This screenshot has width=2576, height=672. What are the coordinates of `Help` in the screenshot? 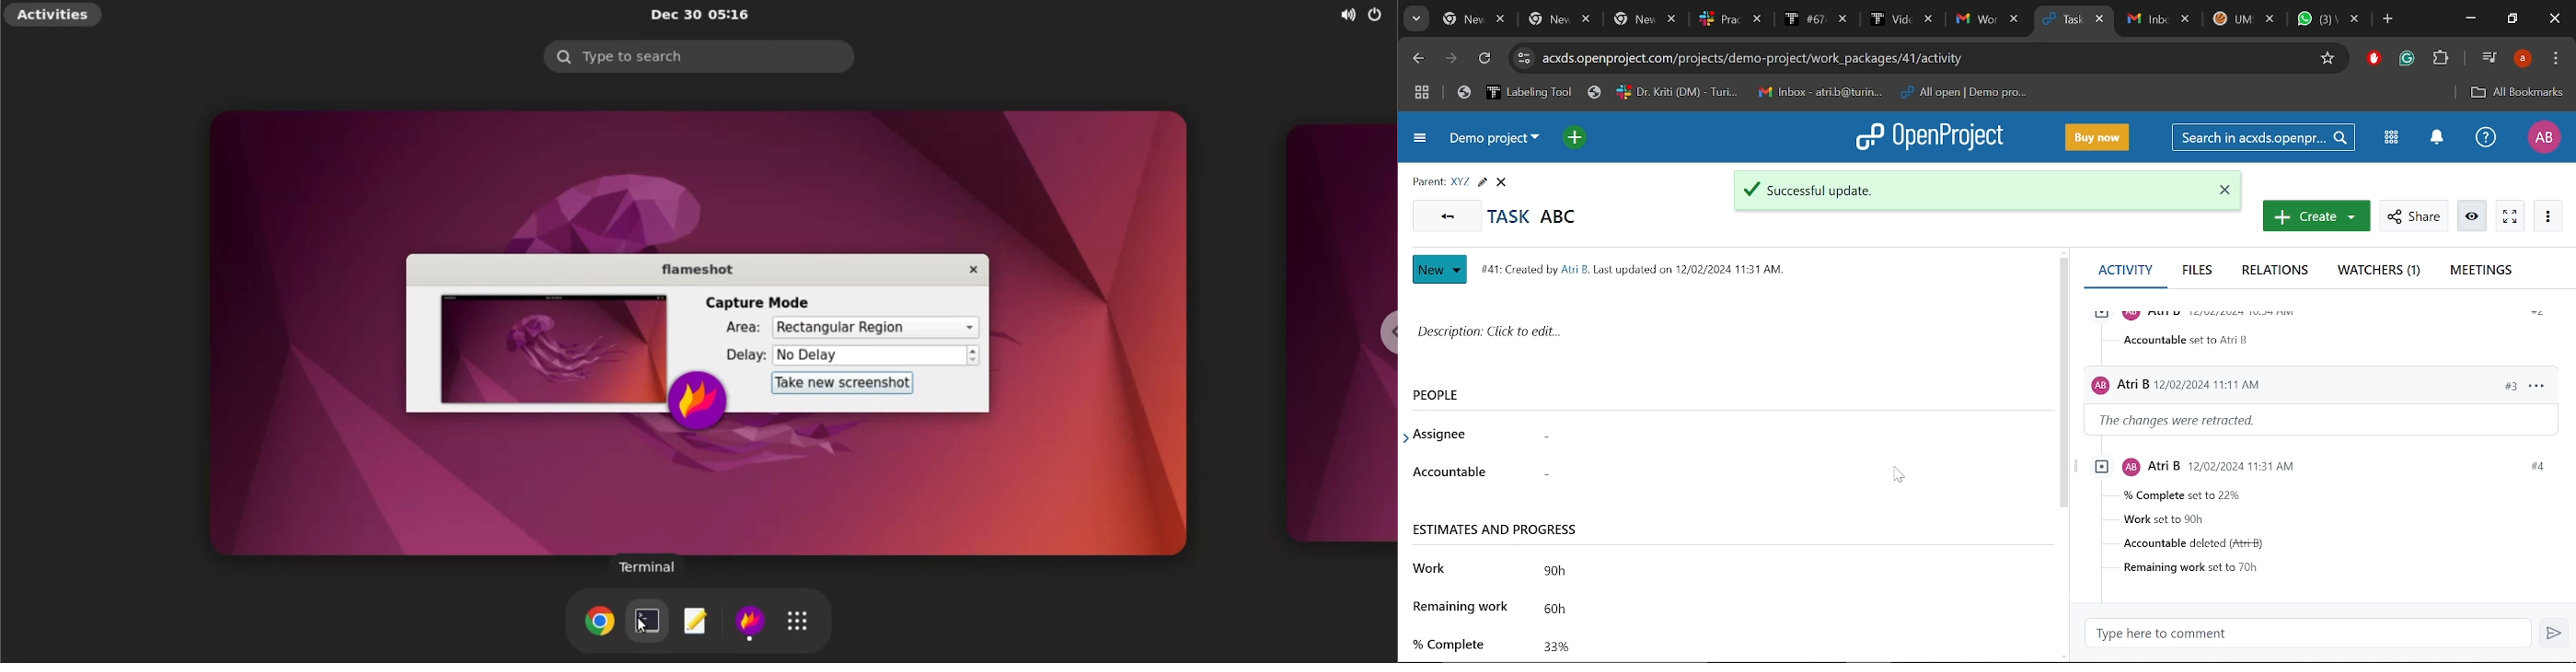 It's located at (2486, 139).